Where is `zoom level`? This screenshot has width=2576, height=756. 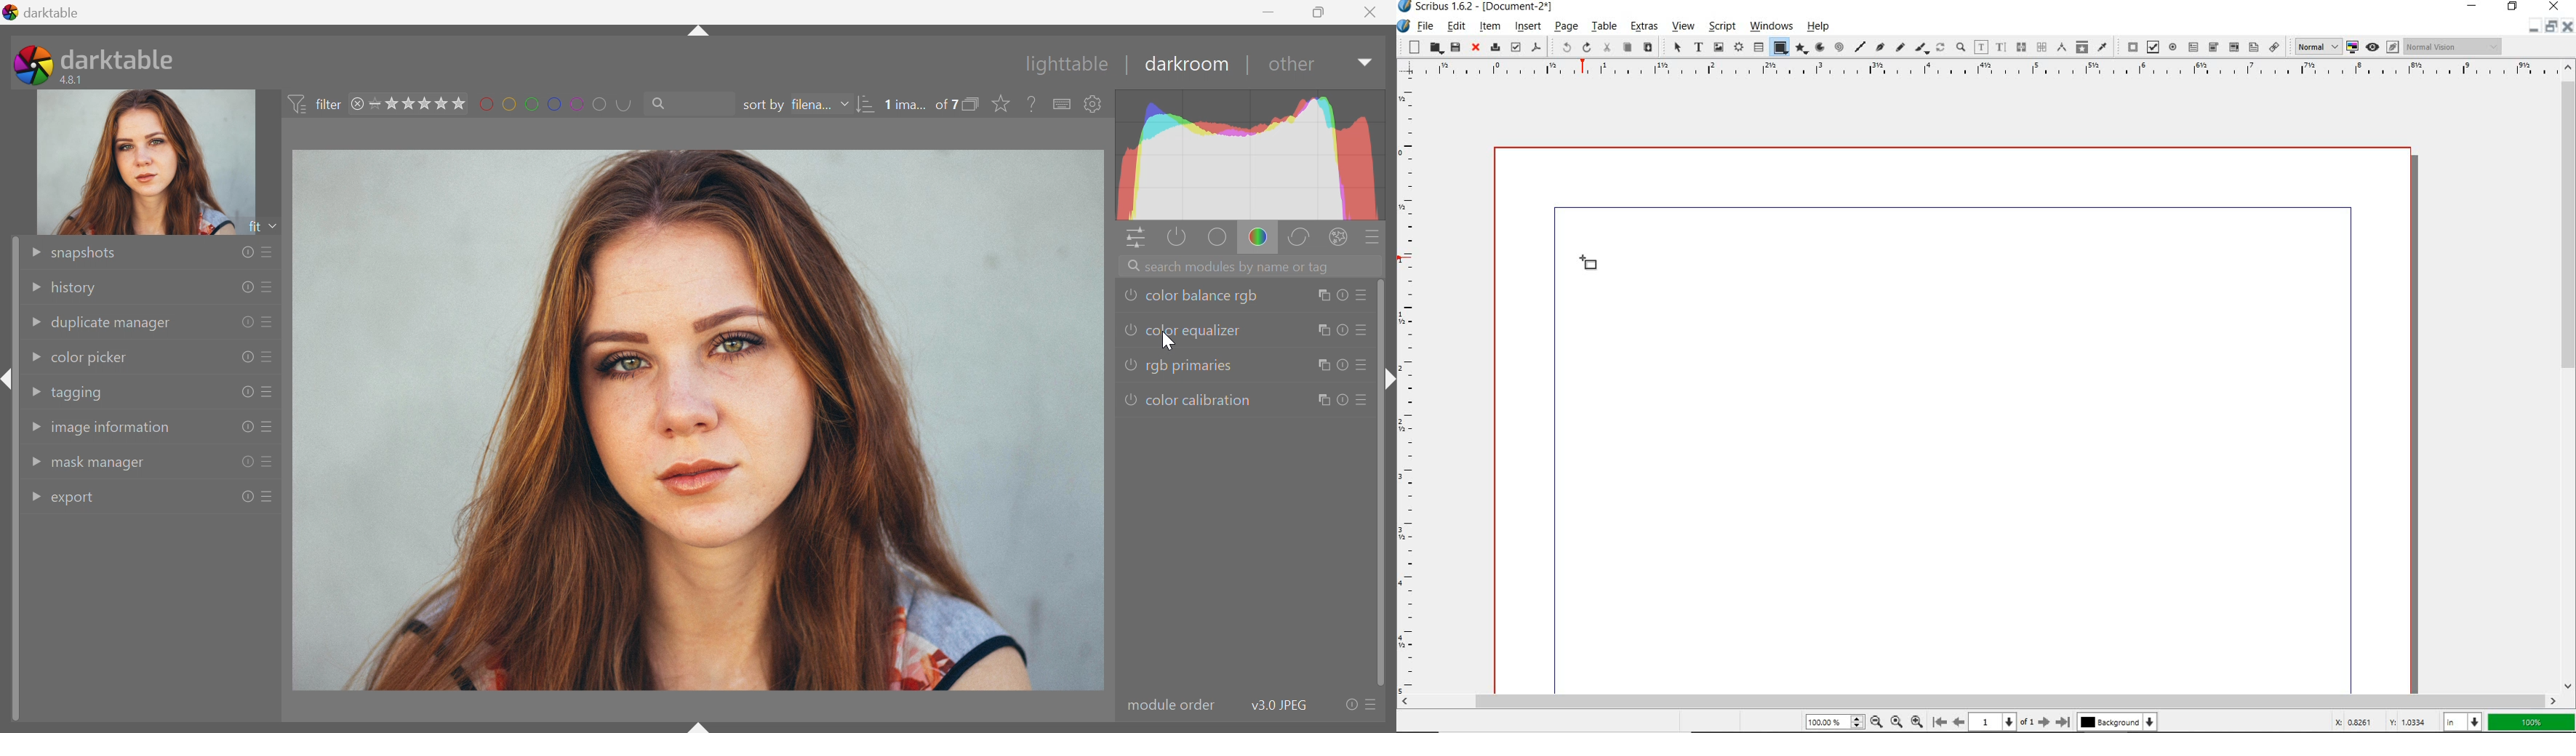
zoom level is located at coordinates (1835, 720).